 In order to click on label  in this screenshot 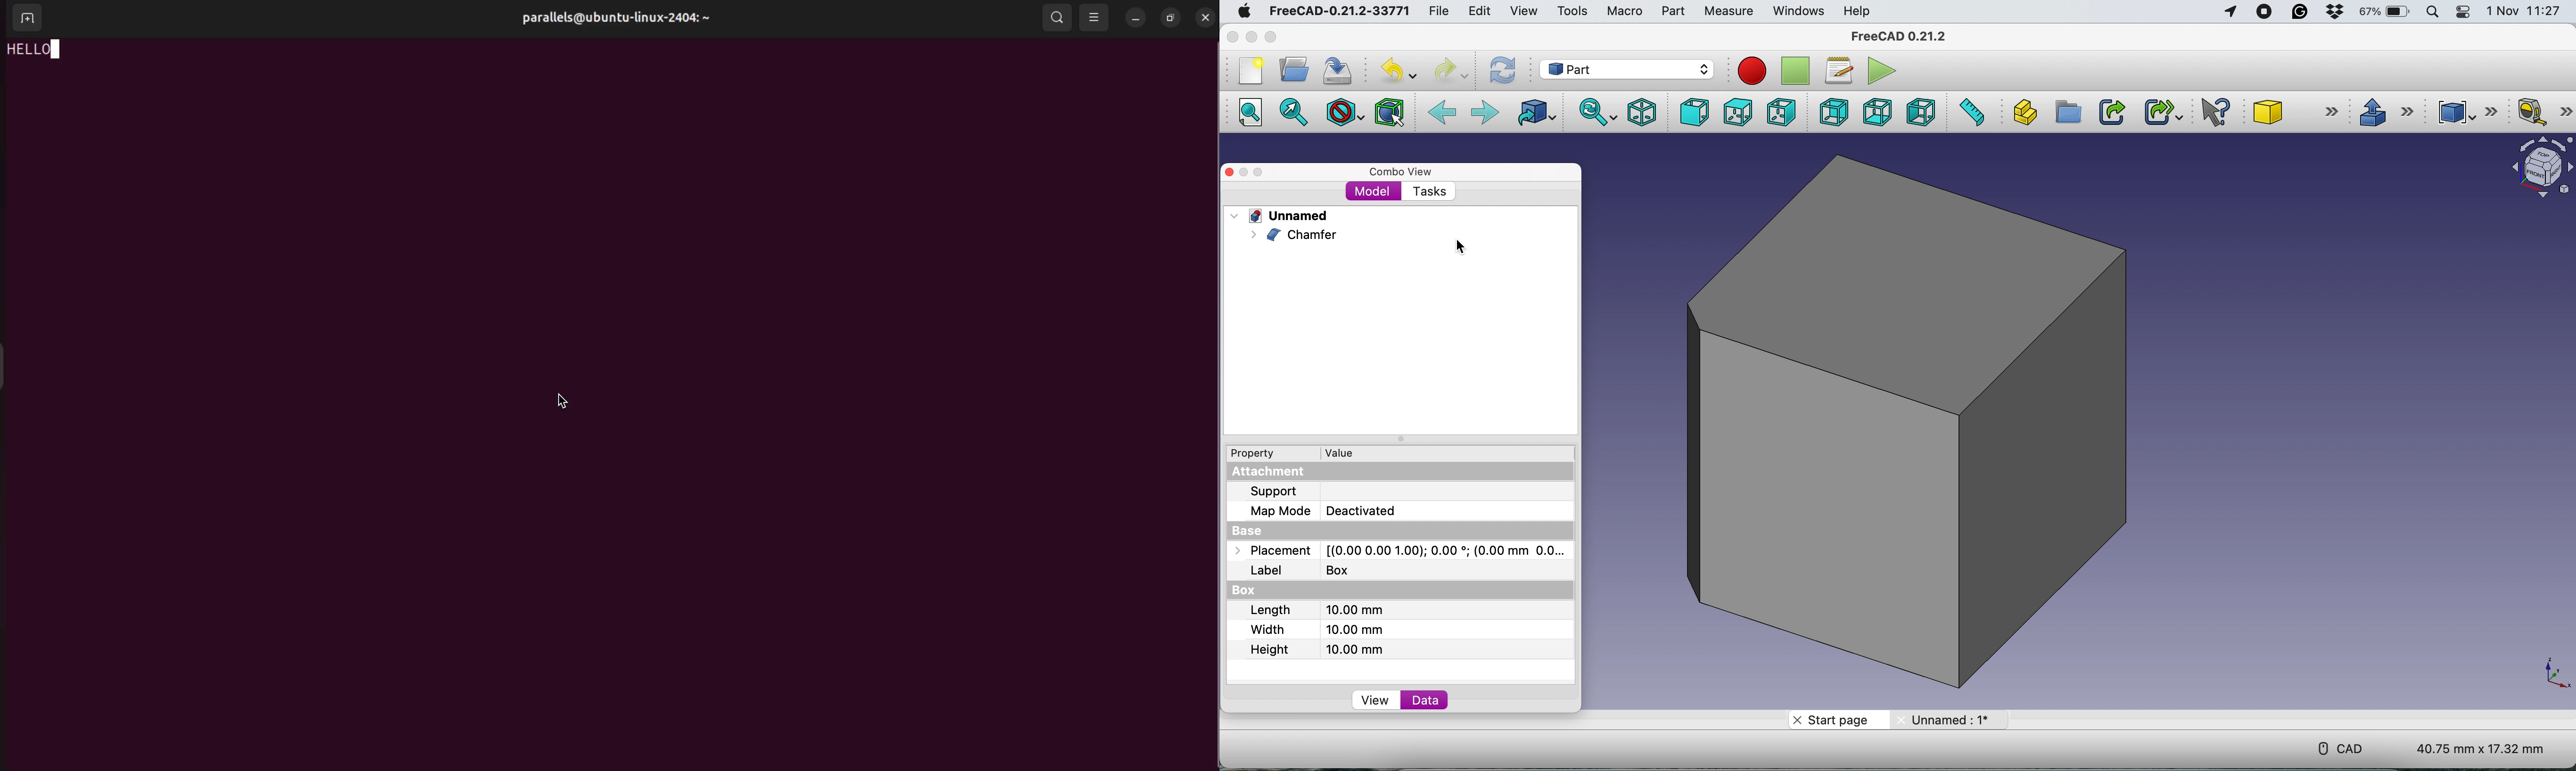, I will do `click(1296, 569)`.